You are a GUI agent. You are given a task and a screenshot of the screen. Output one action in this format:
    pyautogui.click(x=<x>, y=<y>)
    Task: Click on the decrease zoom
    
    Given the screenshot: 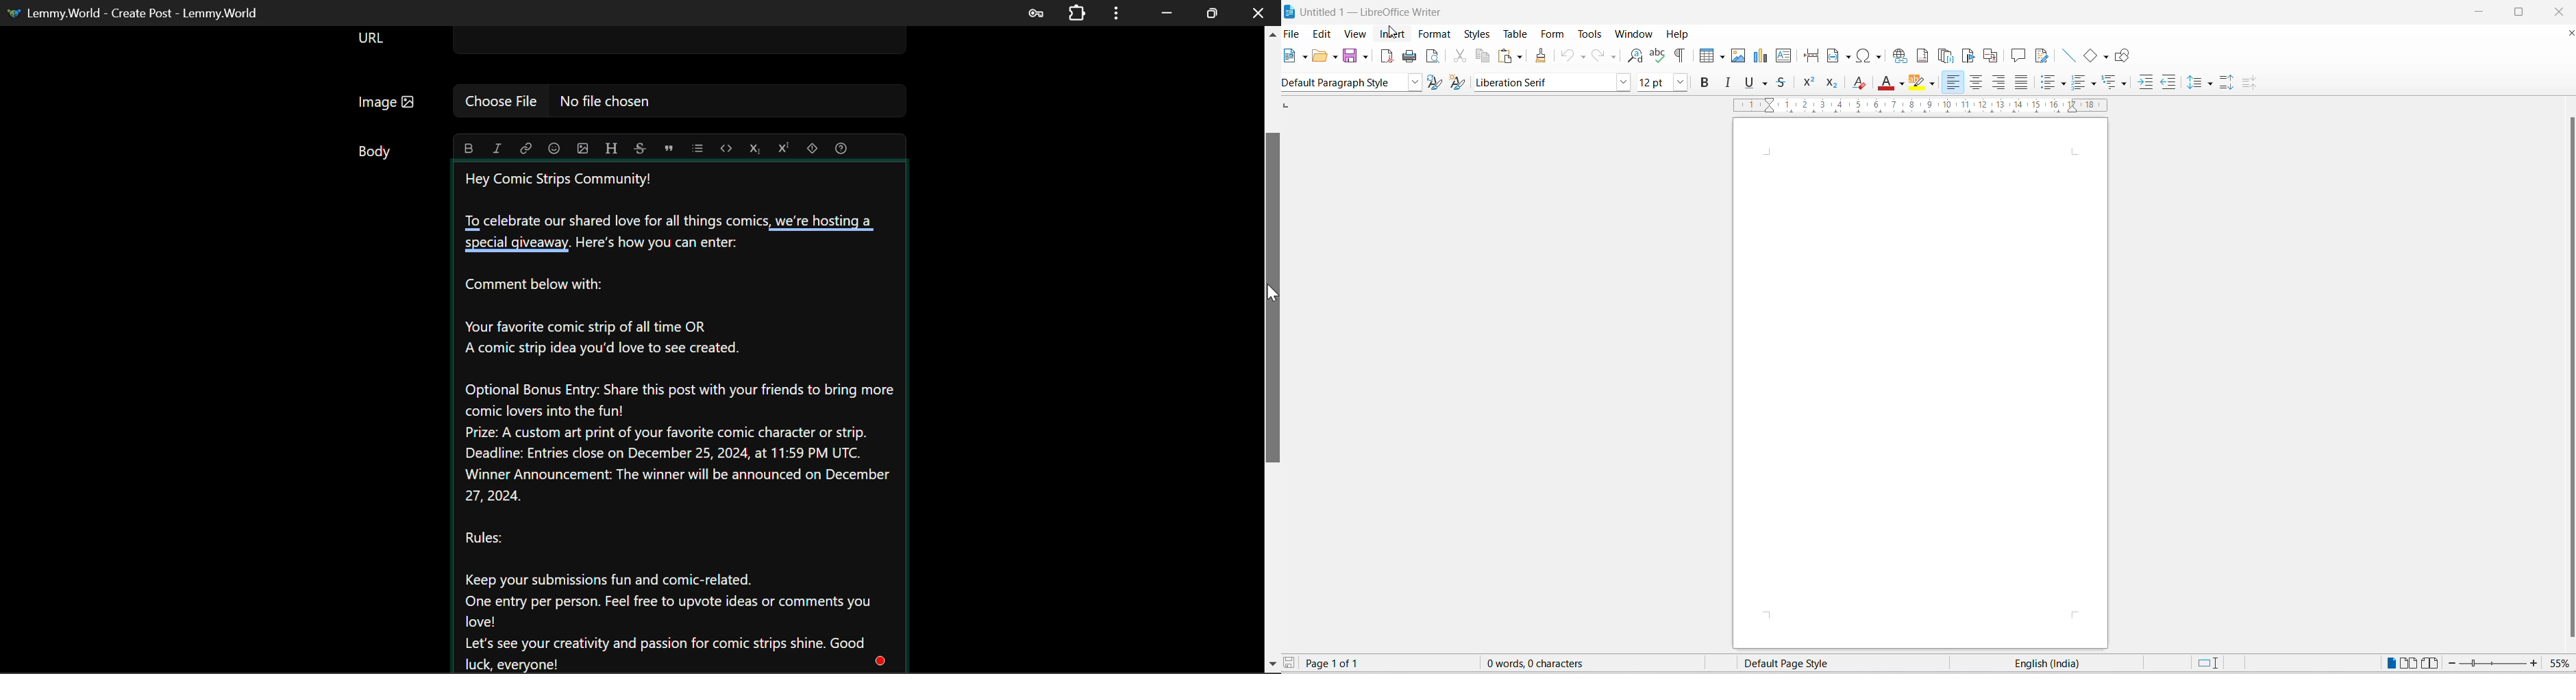 What is the action you would take?
    pyautogui.click(x=2453, y=664)
    